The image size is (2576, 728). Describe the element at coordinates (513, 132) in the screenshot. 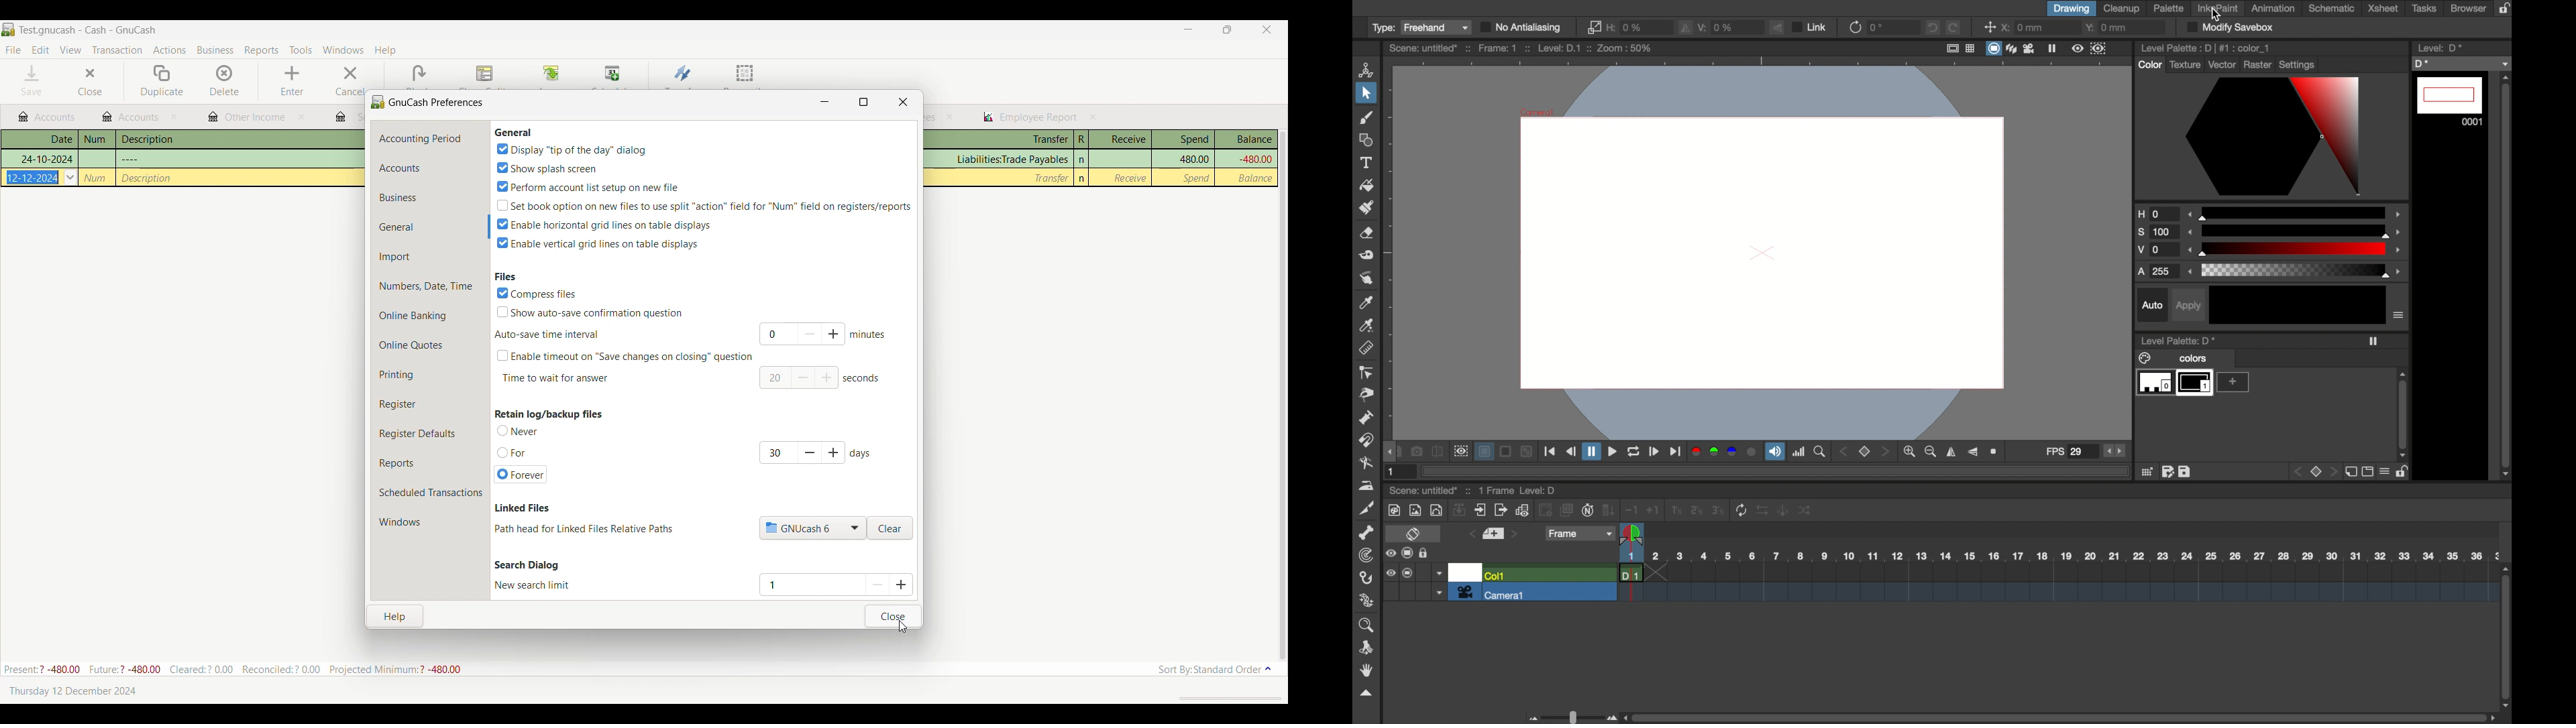

I see `Section title` at that location.